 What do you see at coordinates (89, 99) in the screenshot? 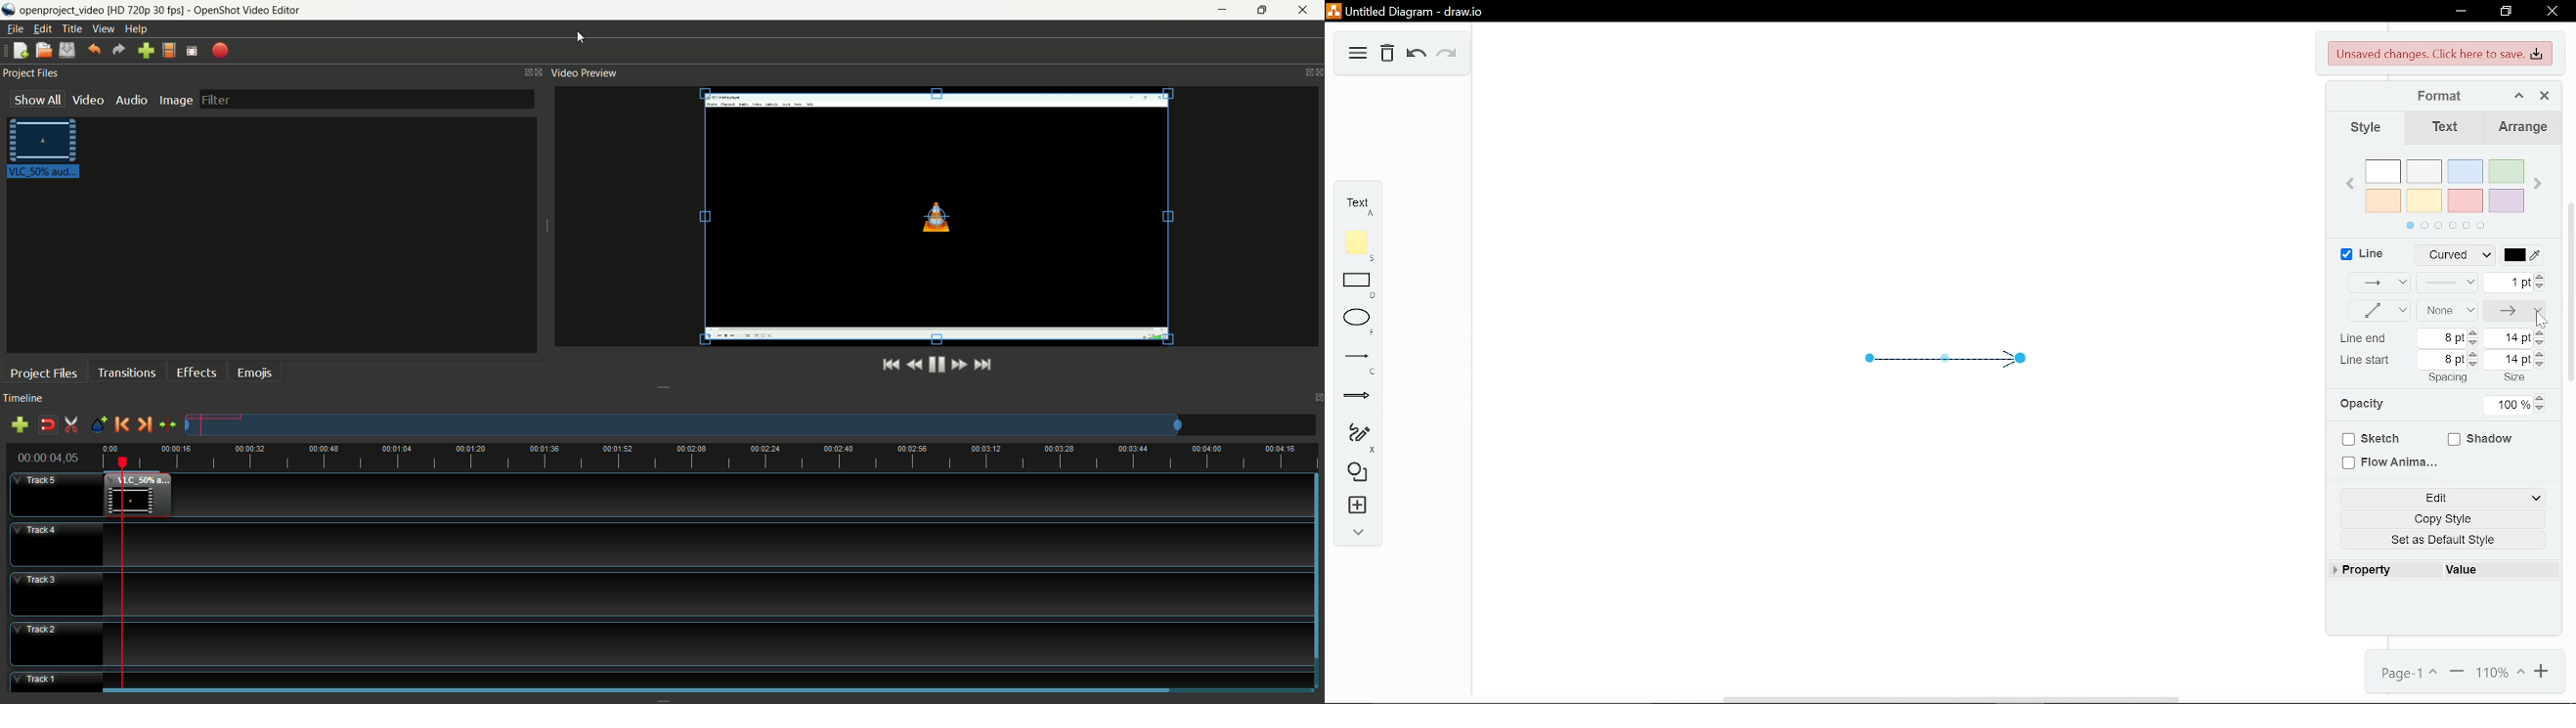
I see `video` at bounding box center [89, 99].